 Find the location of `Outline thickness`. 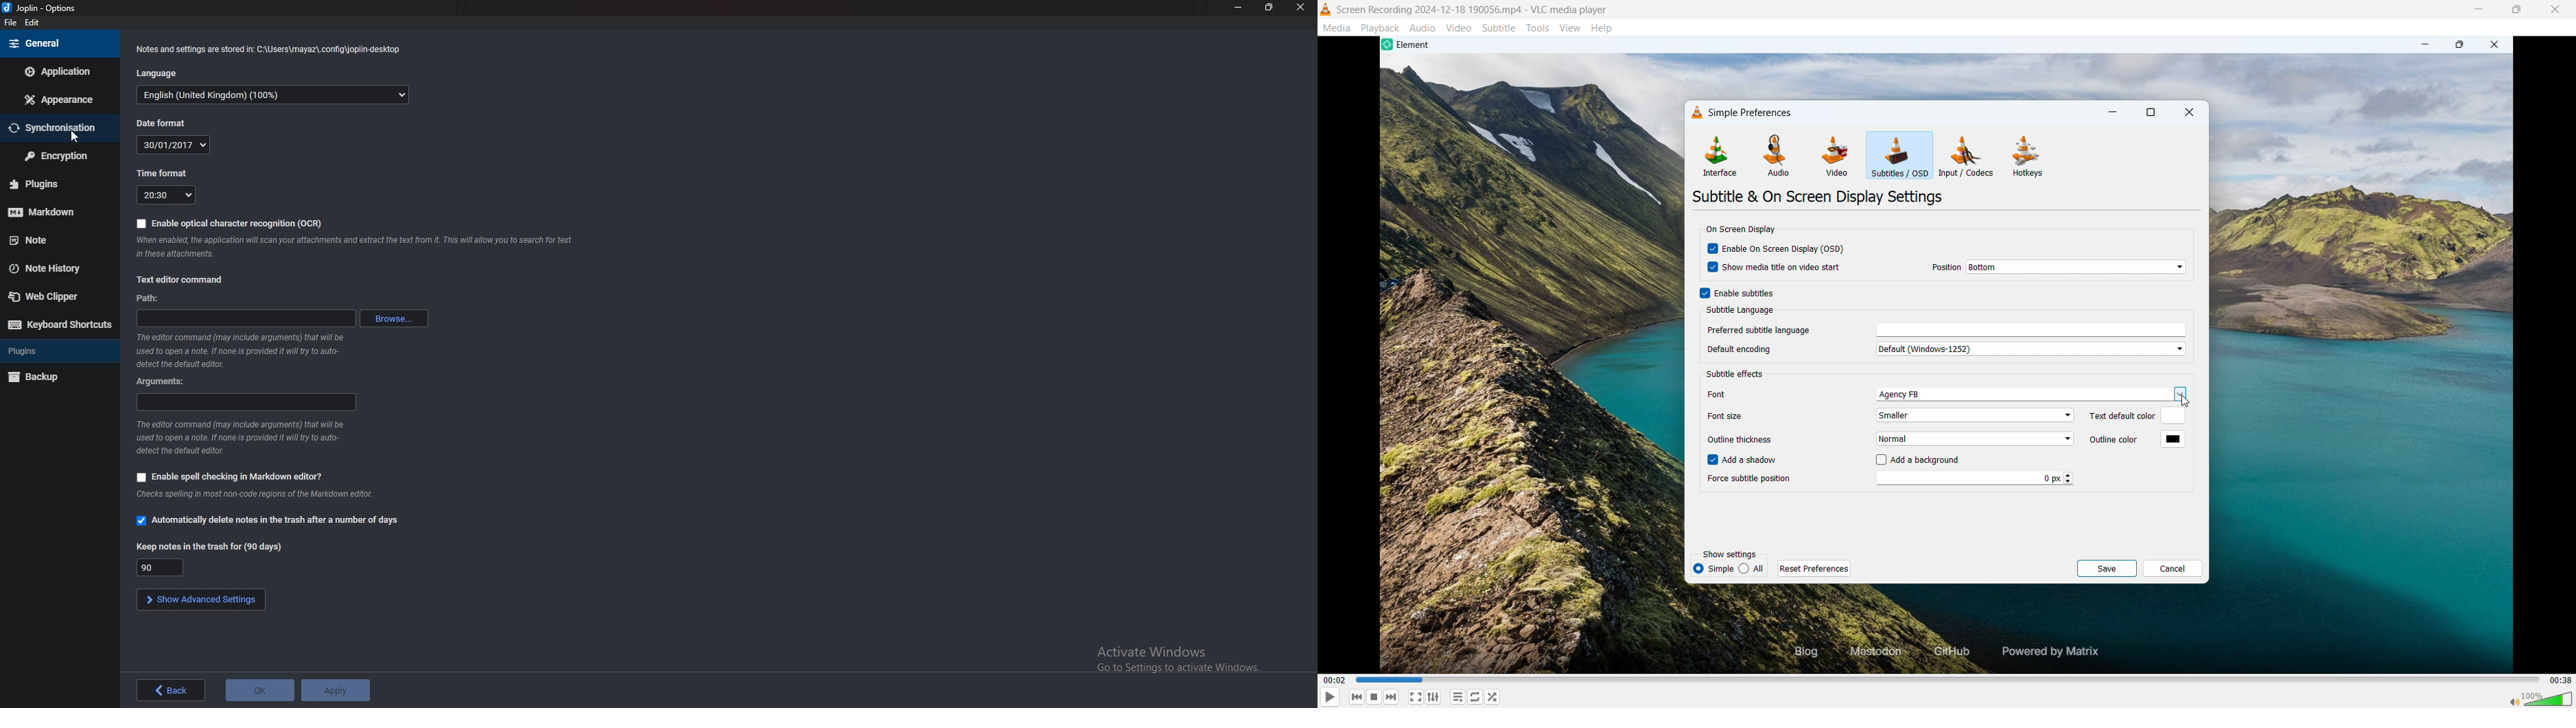

Outline thickness is located at coordinates (1738, 441).